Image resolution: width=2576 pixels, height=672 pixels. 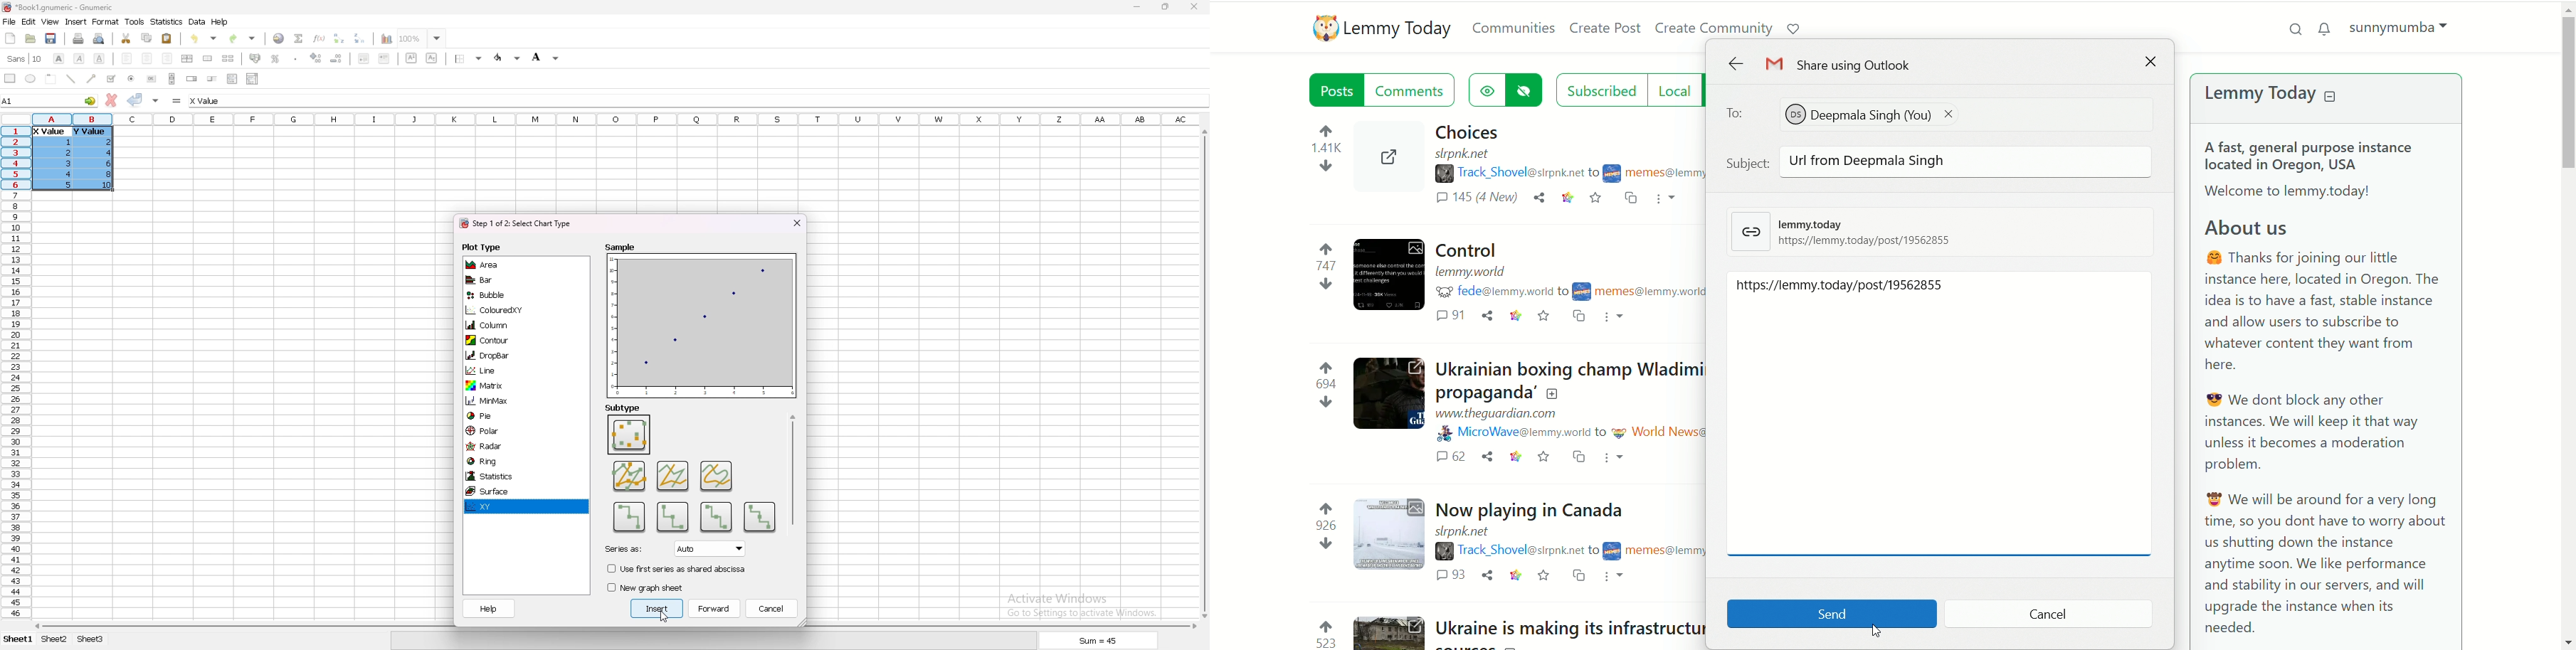 I want to click on subtype, so click(x=674, y=475).